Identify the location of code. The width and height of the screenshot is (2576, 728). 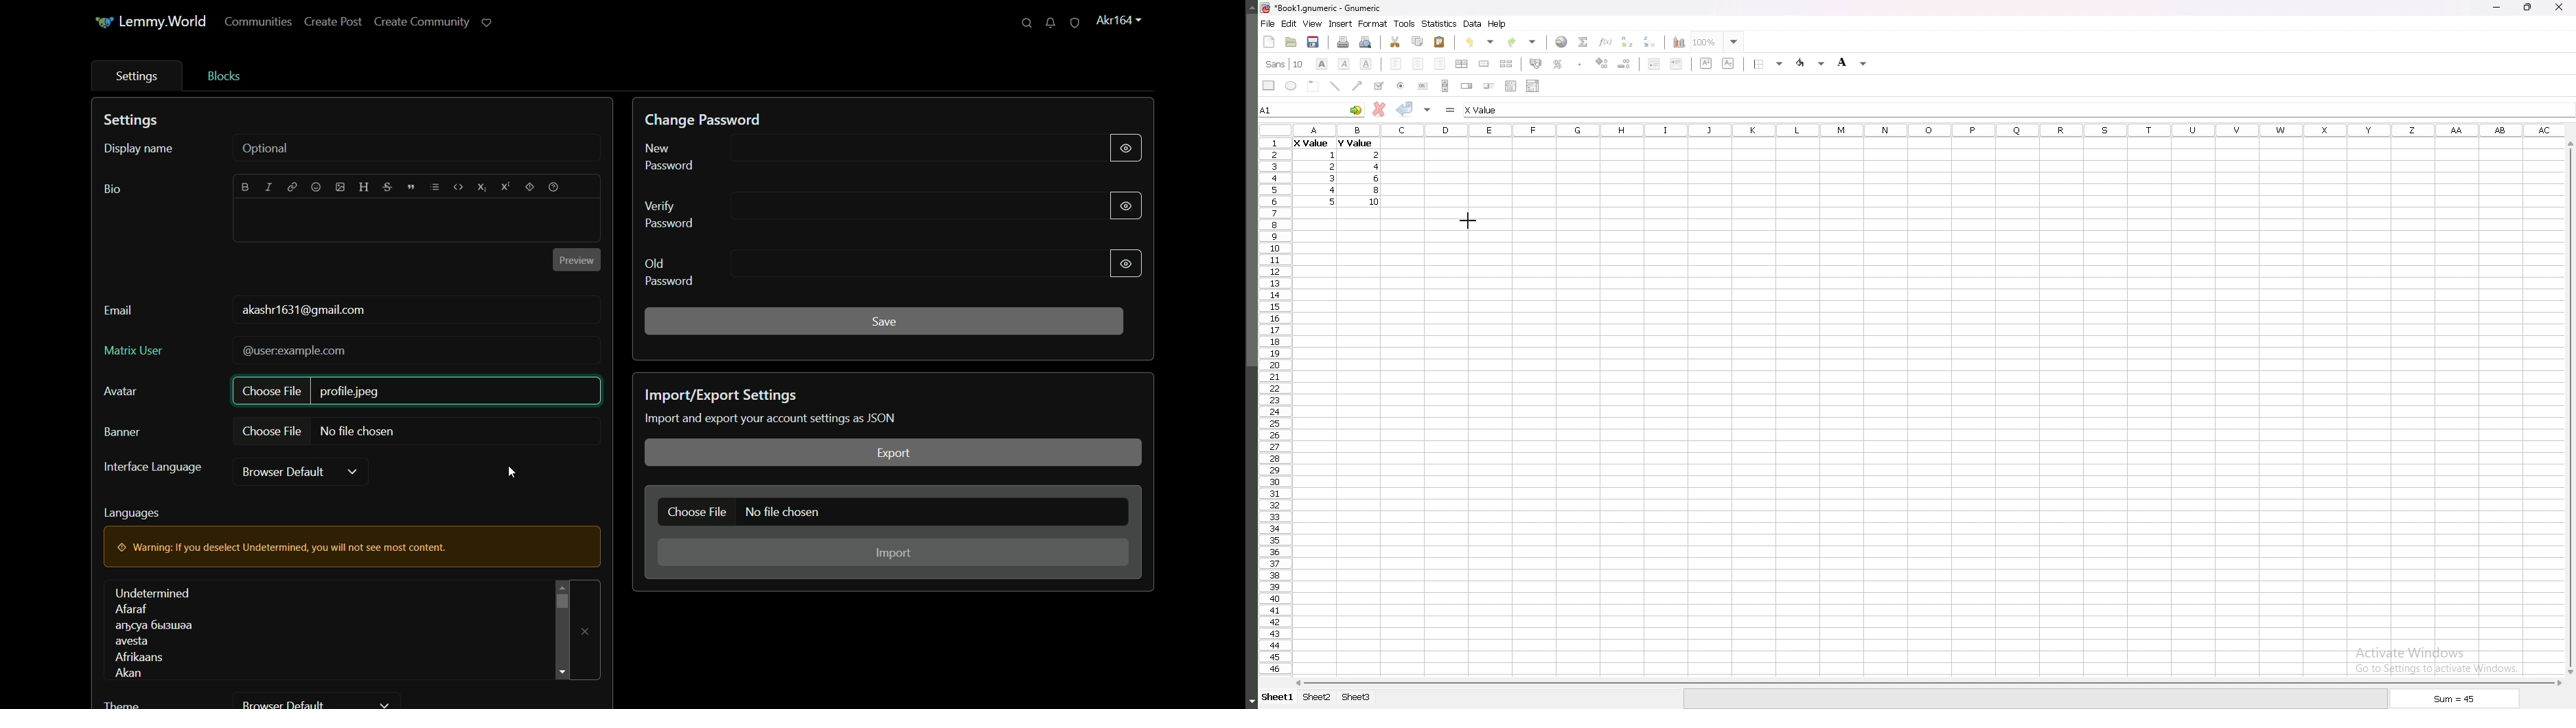
(458, 187).